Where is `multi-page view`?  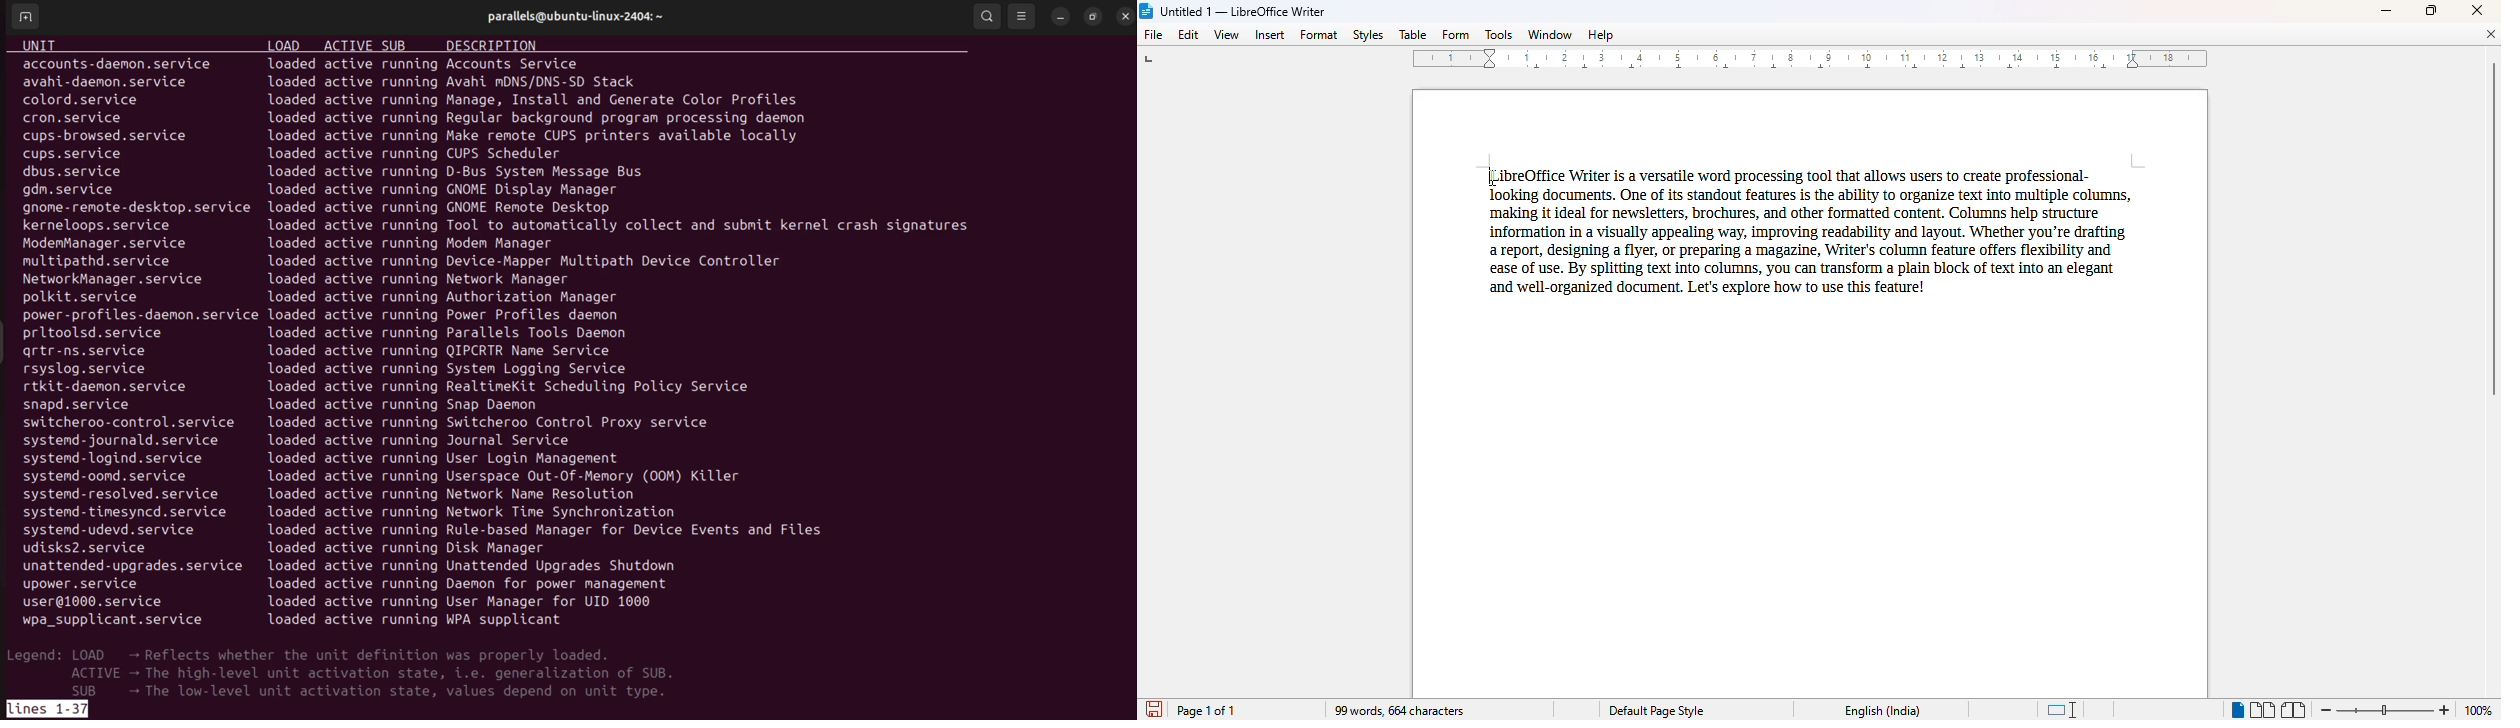
multi-page view is located at coordinates (2263, 710).